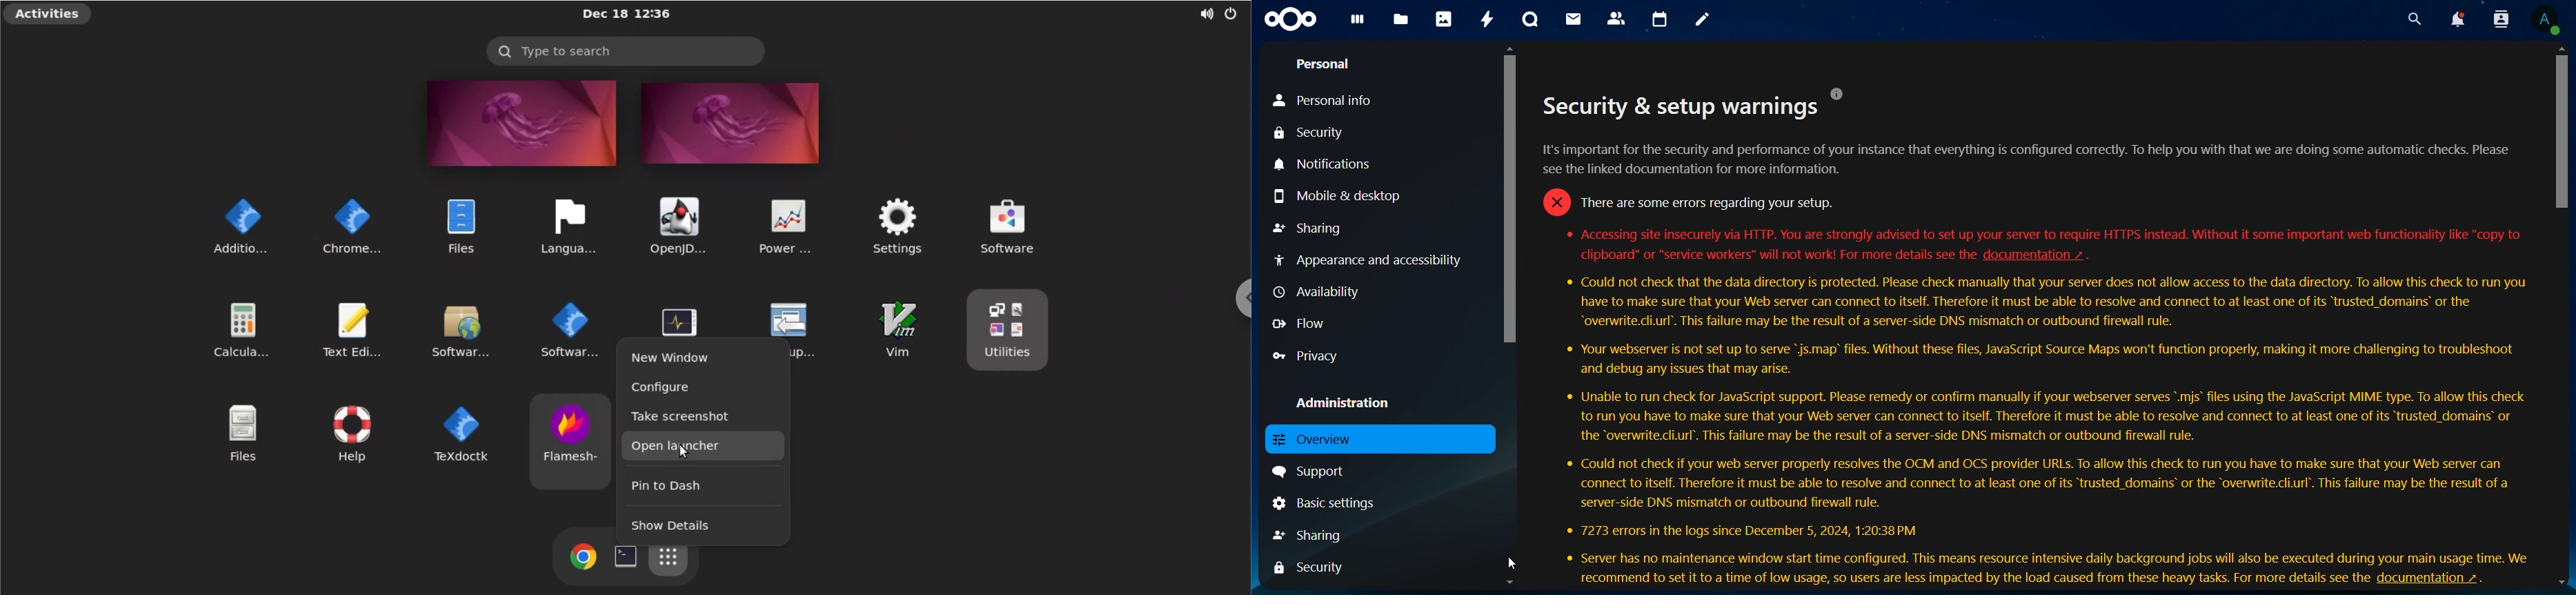  Describe the element at coordinates (1321, 293) in the screenshot. I see `availiability` at that location.